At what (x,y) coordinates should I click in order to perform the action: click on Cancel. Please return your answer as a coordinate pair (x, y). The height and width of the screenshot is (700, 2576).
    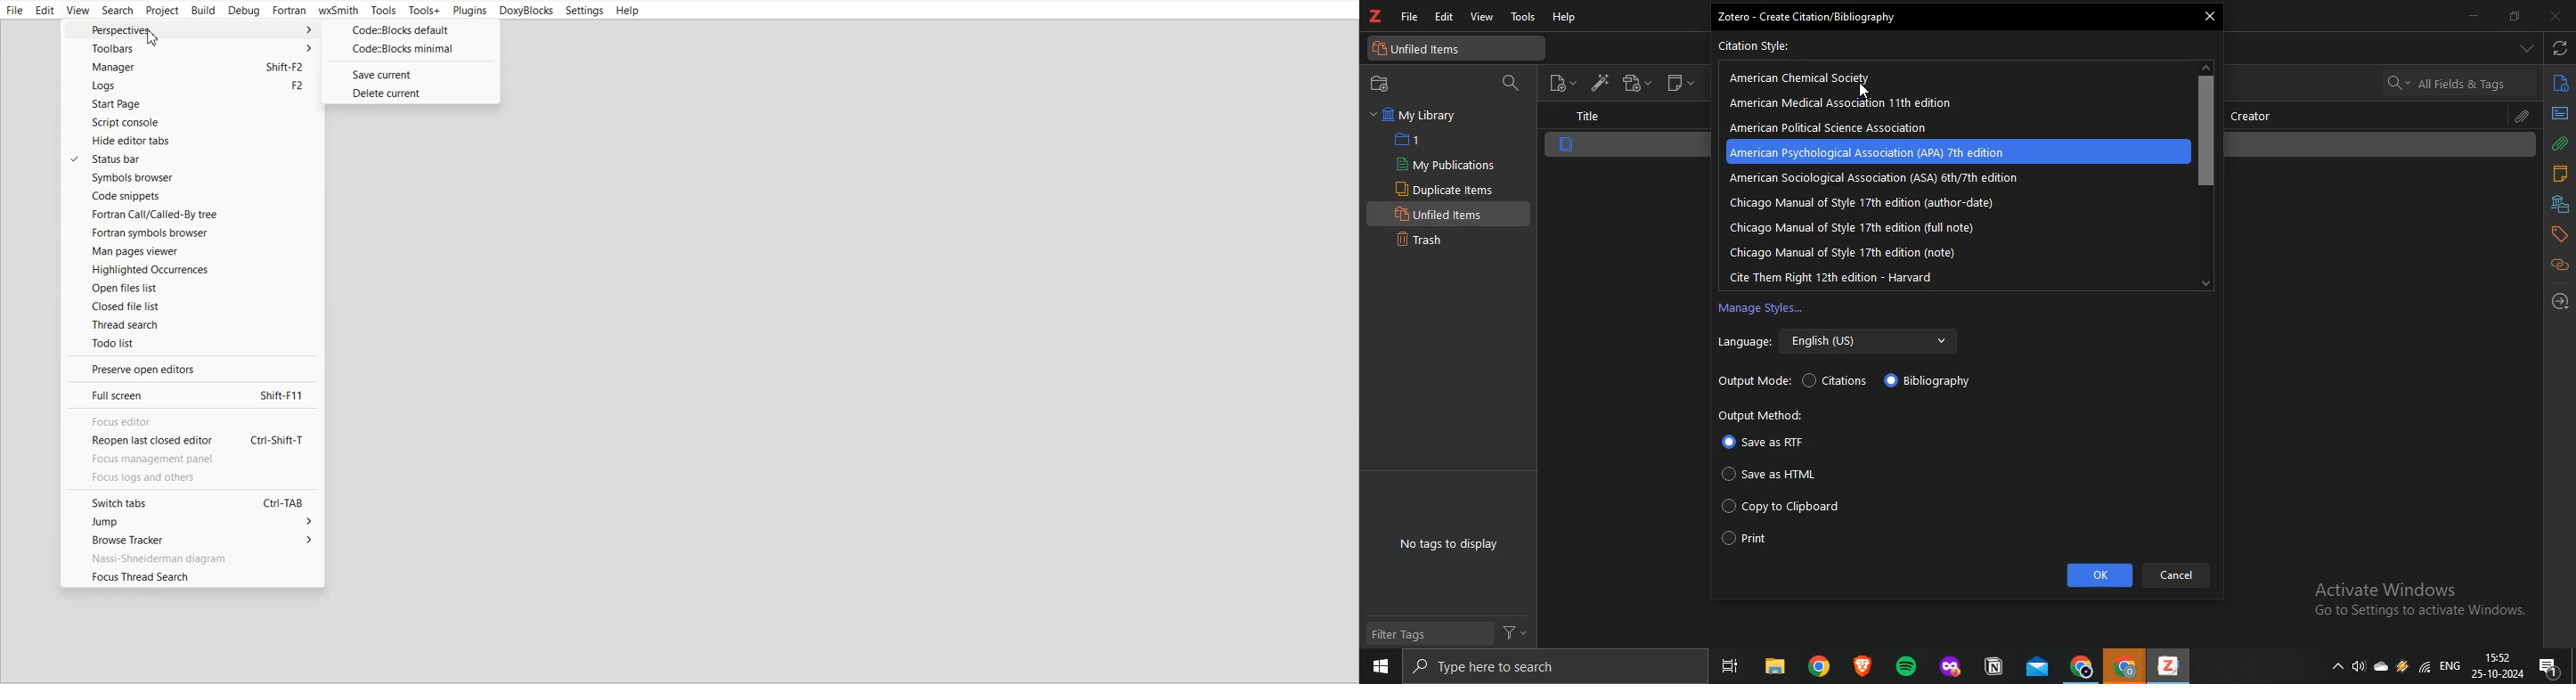
    Looking at the image, I should click on (2176, 575).